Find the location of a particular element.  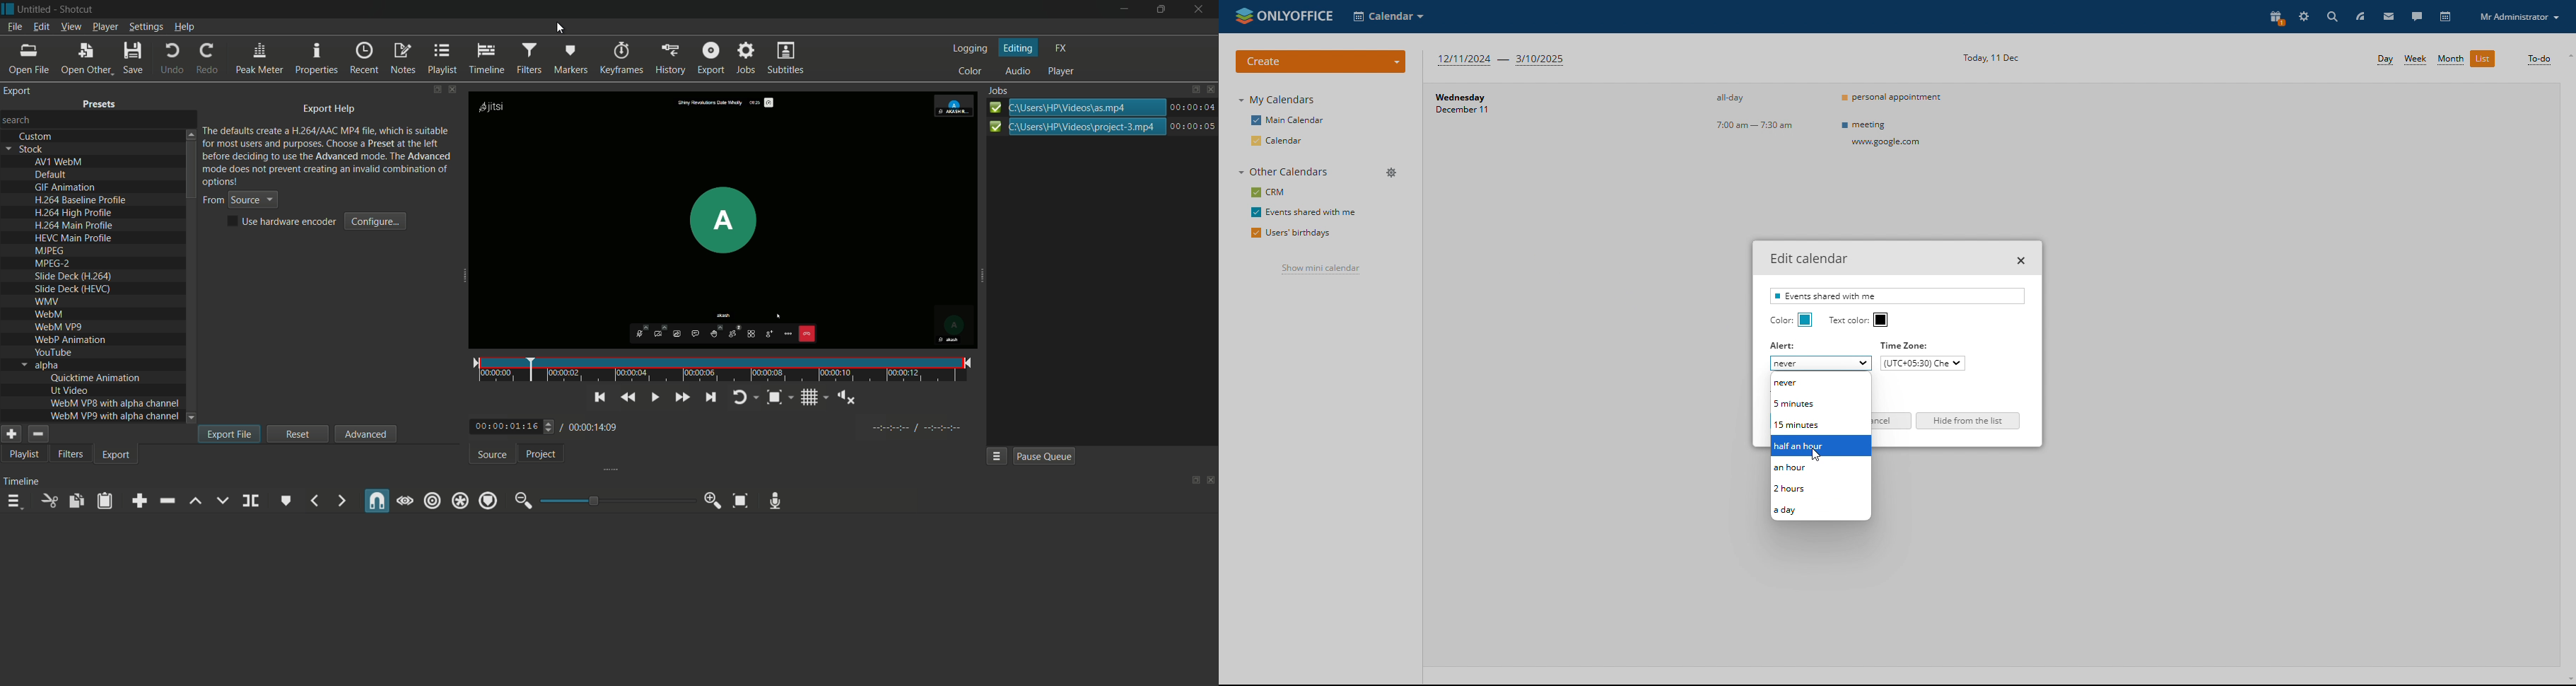

2 hours is located at coordinates (1820, 489).